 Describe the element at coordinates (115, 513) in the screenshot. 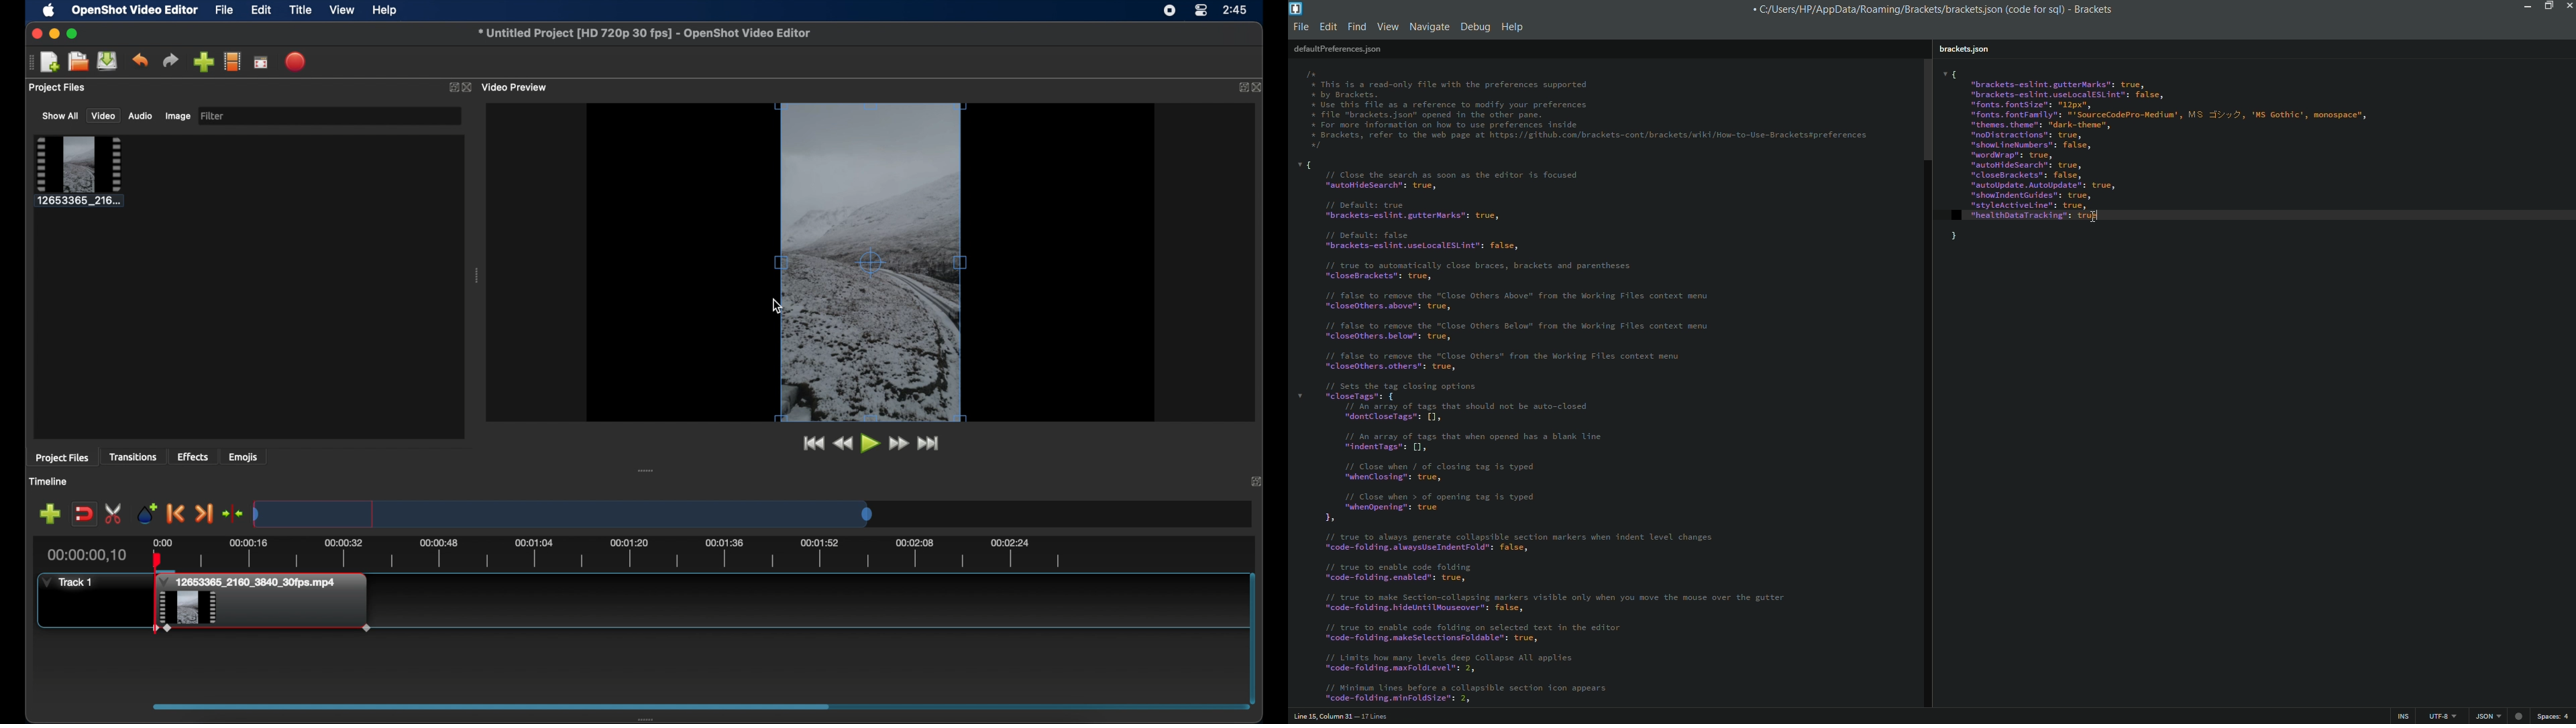

I see `enable razor` at that location.